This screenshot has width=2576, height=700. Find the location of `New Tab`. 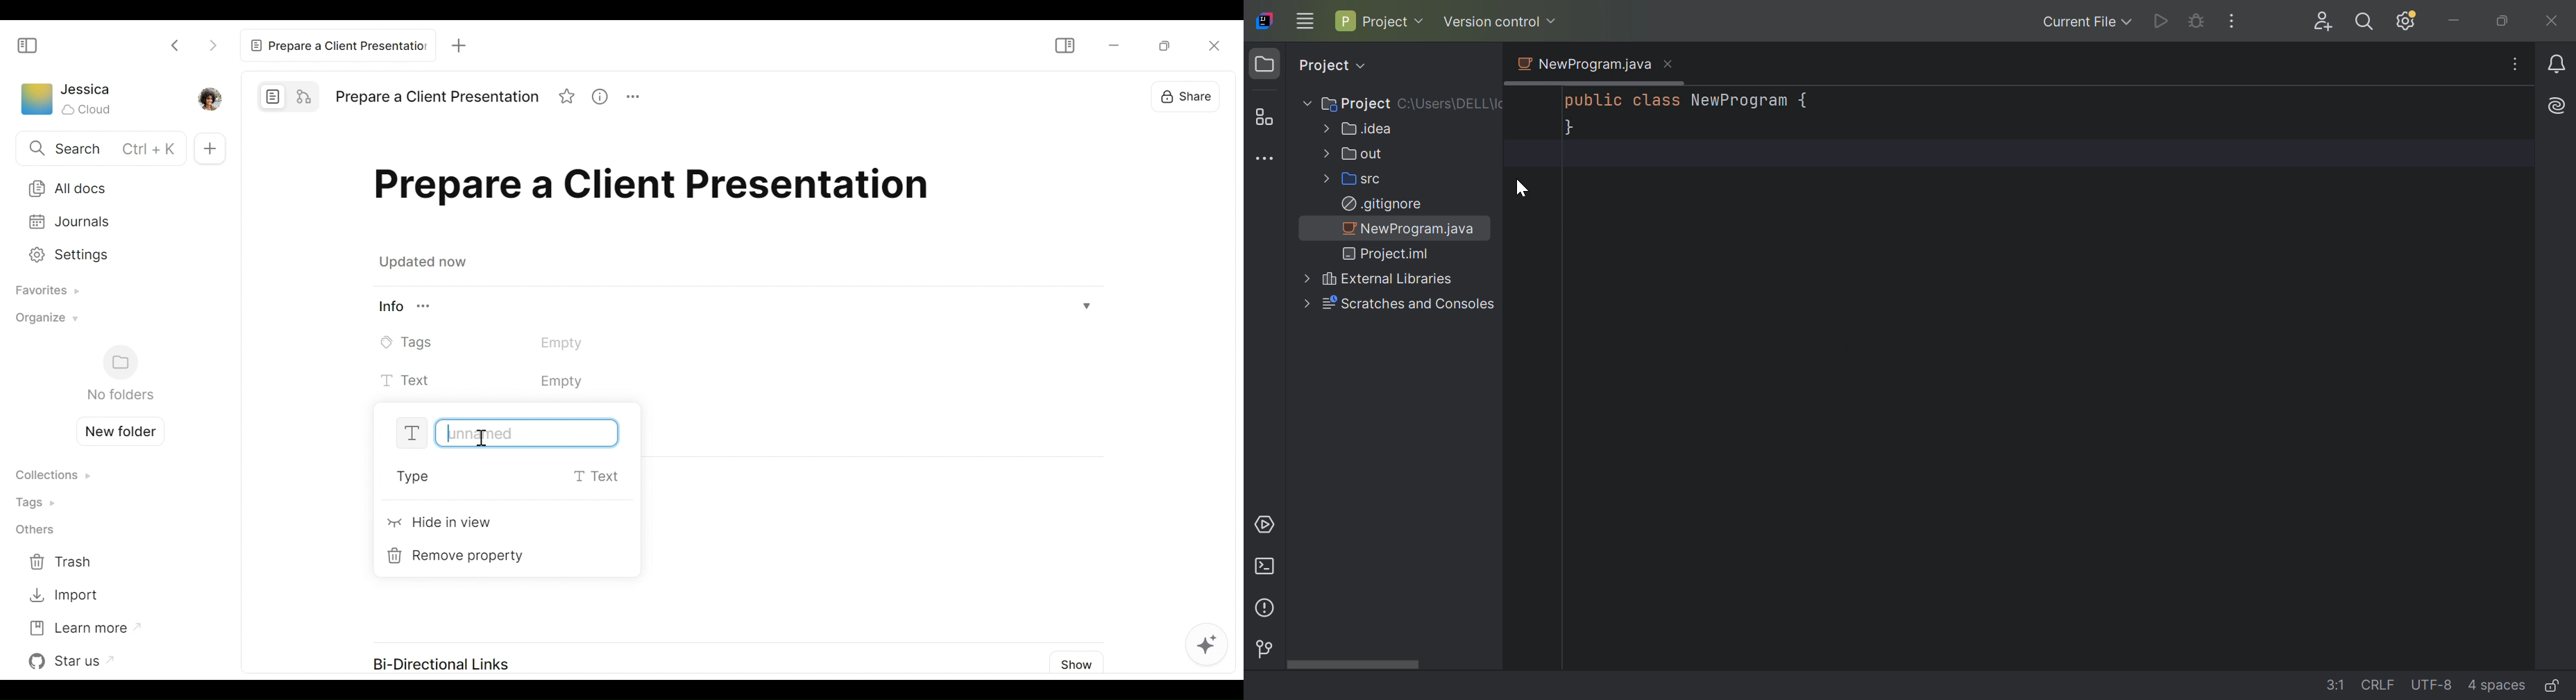

New Tab is located at coordinates (466, 42).